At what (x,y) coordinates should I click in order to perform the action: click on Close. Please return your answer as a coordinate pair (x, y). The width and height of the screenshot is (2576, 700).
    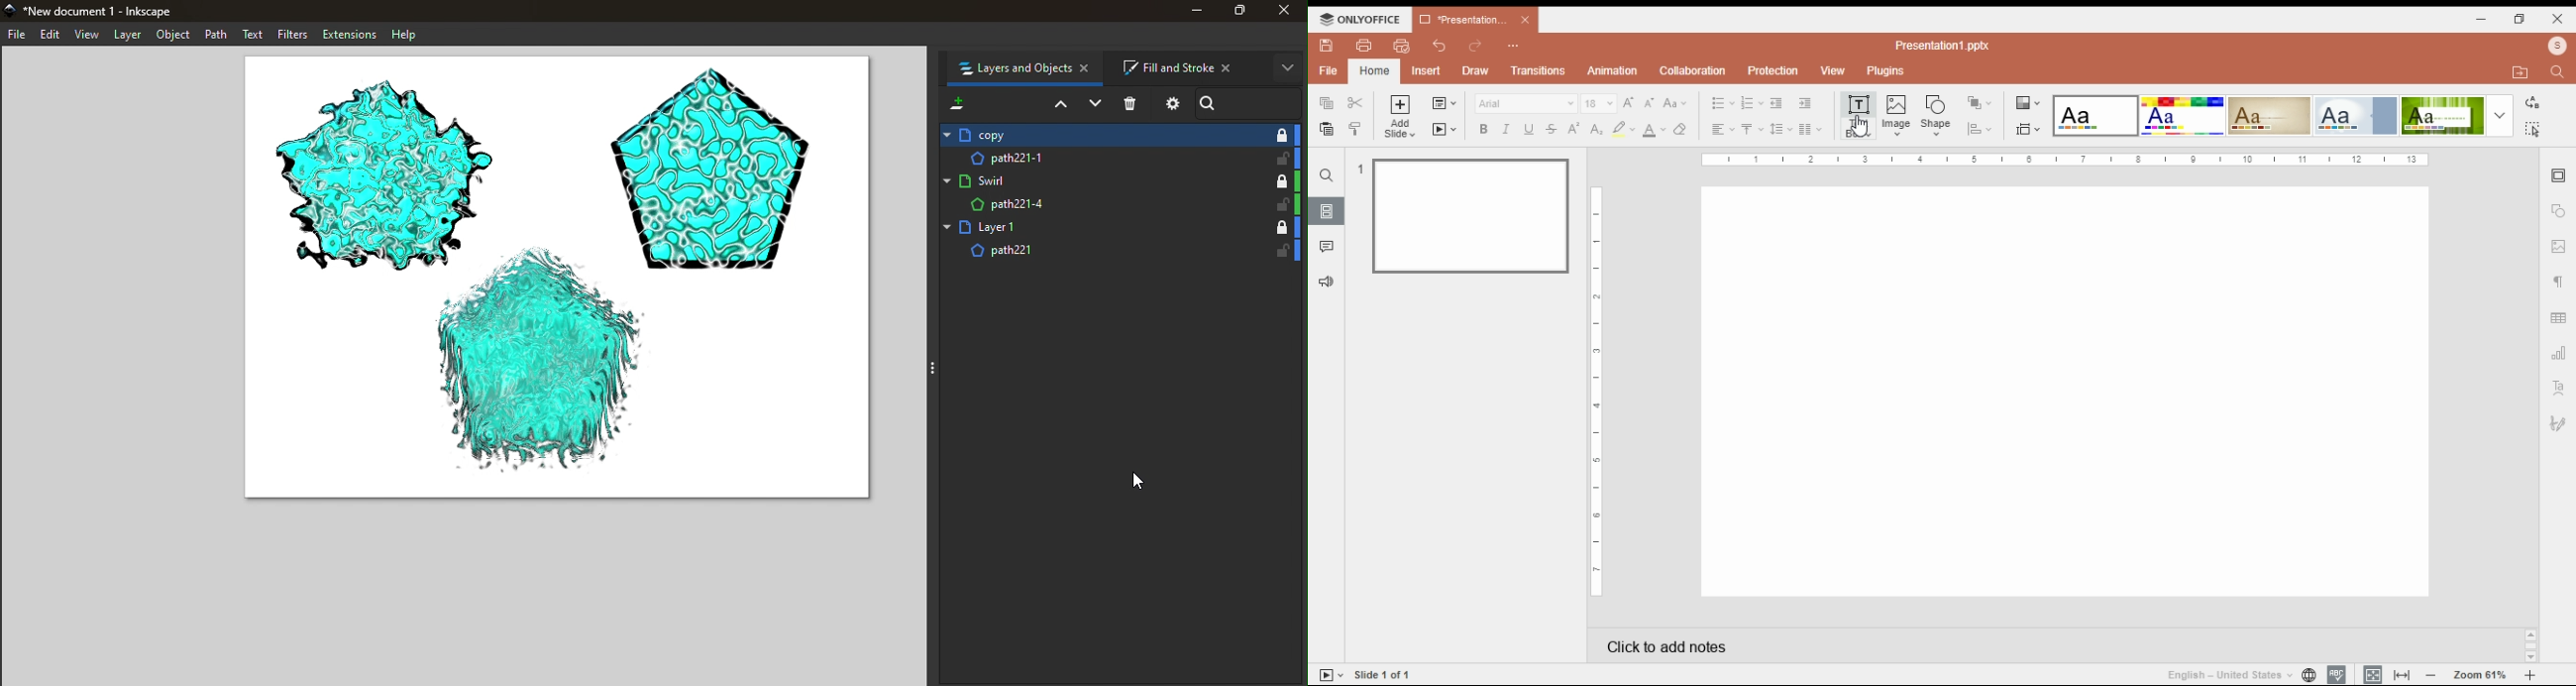
    Looking at the image, I should click on (1287, 13).